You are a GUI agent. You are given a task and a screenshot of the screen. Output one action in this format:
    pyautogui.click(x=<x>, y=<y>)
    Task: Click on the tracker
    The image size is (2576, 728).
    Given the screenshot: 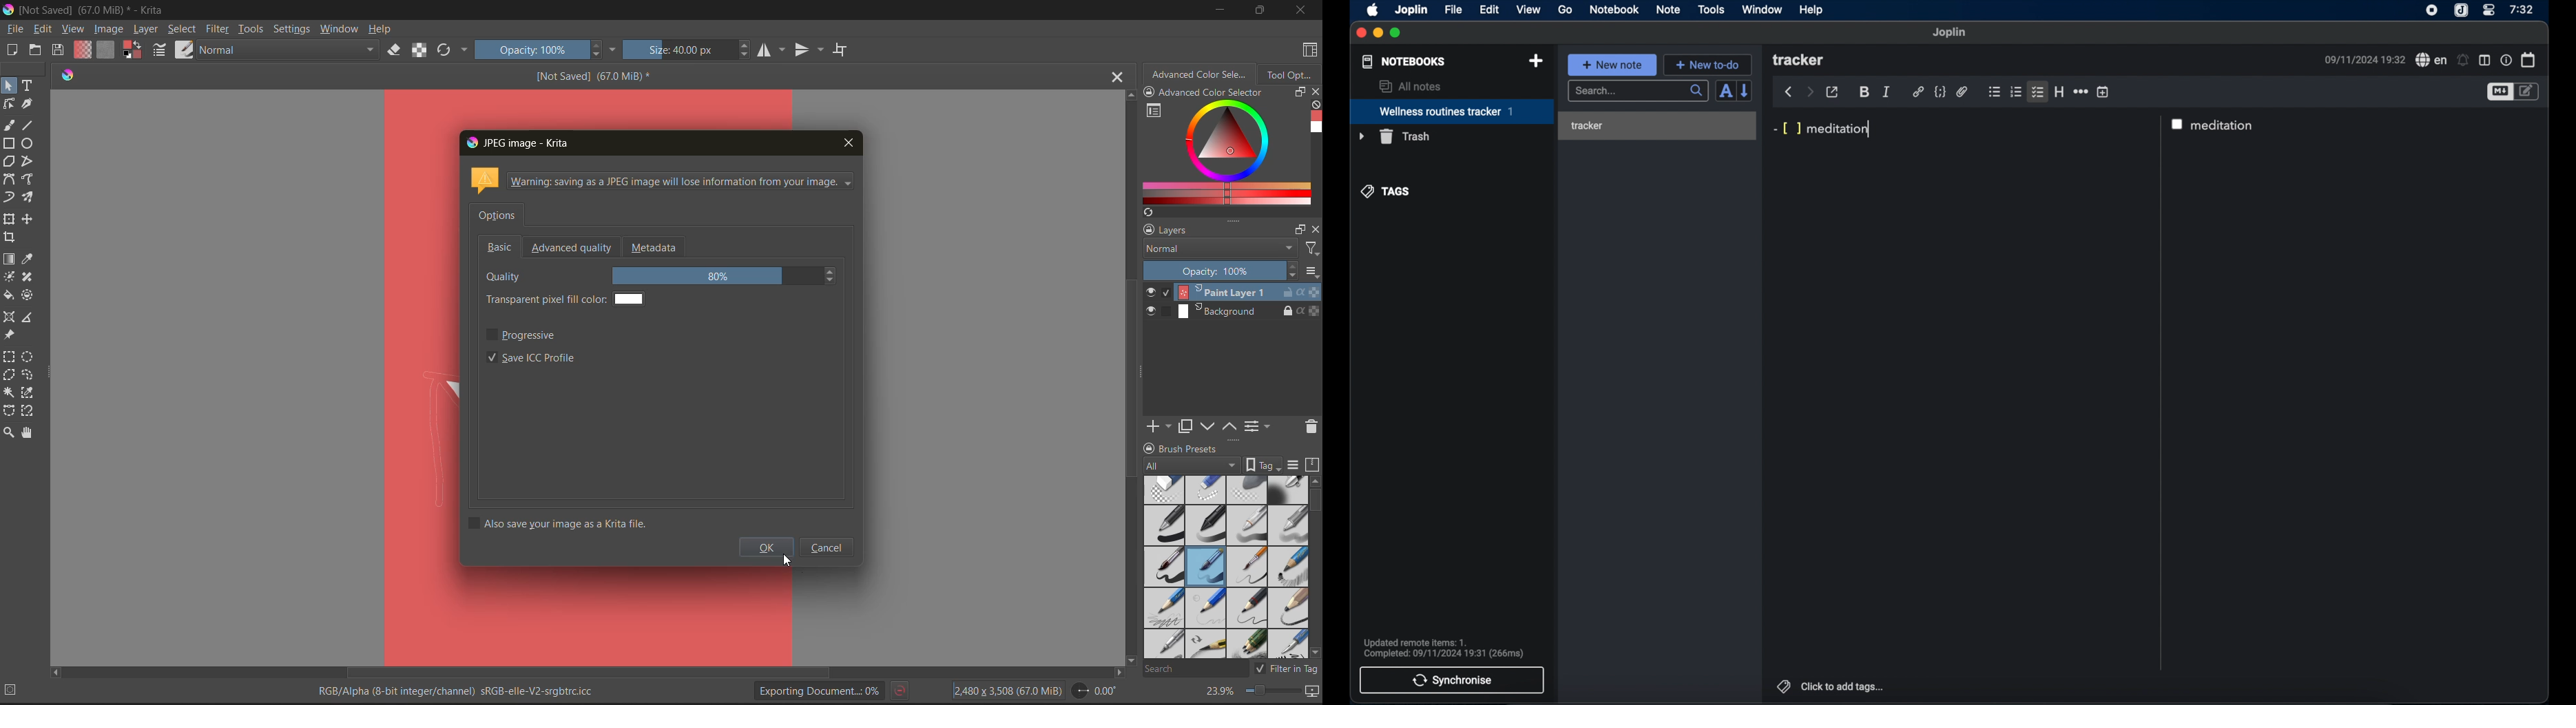 What is the action you would take?
    pyautogui.click(x=1659, y=126)
    